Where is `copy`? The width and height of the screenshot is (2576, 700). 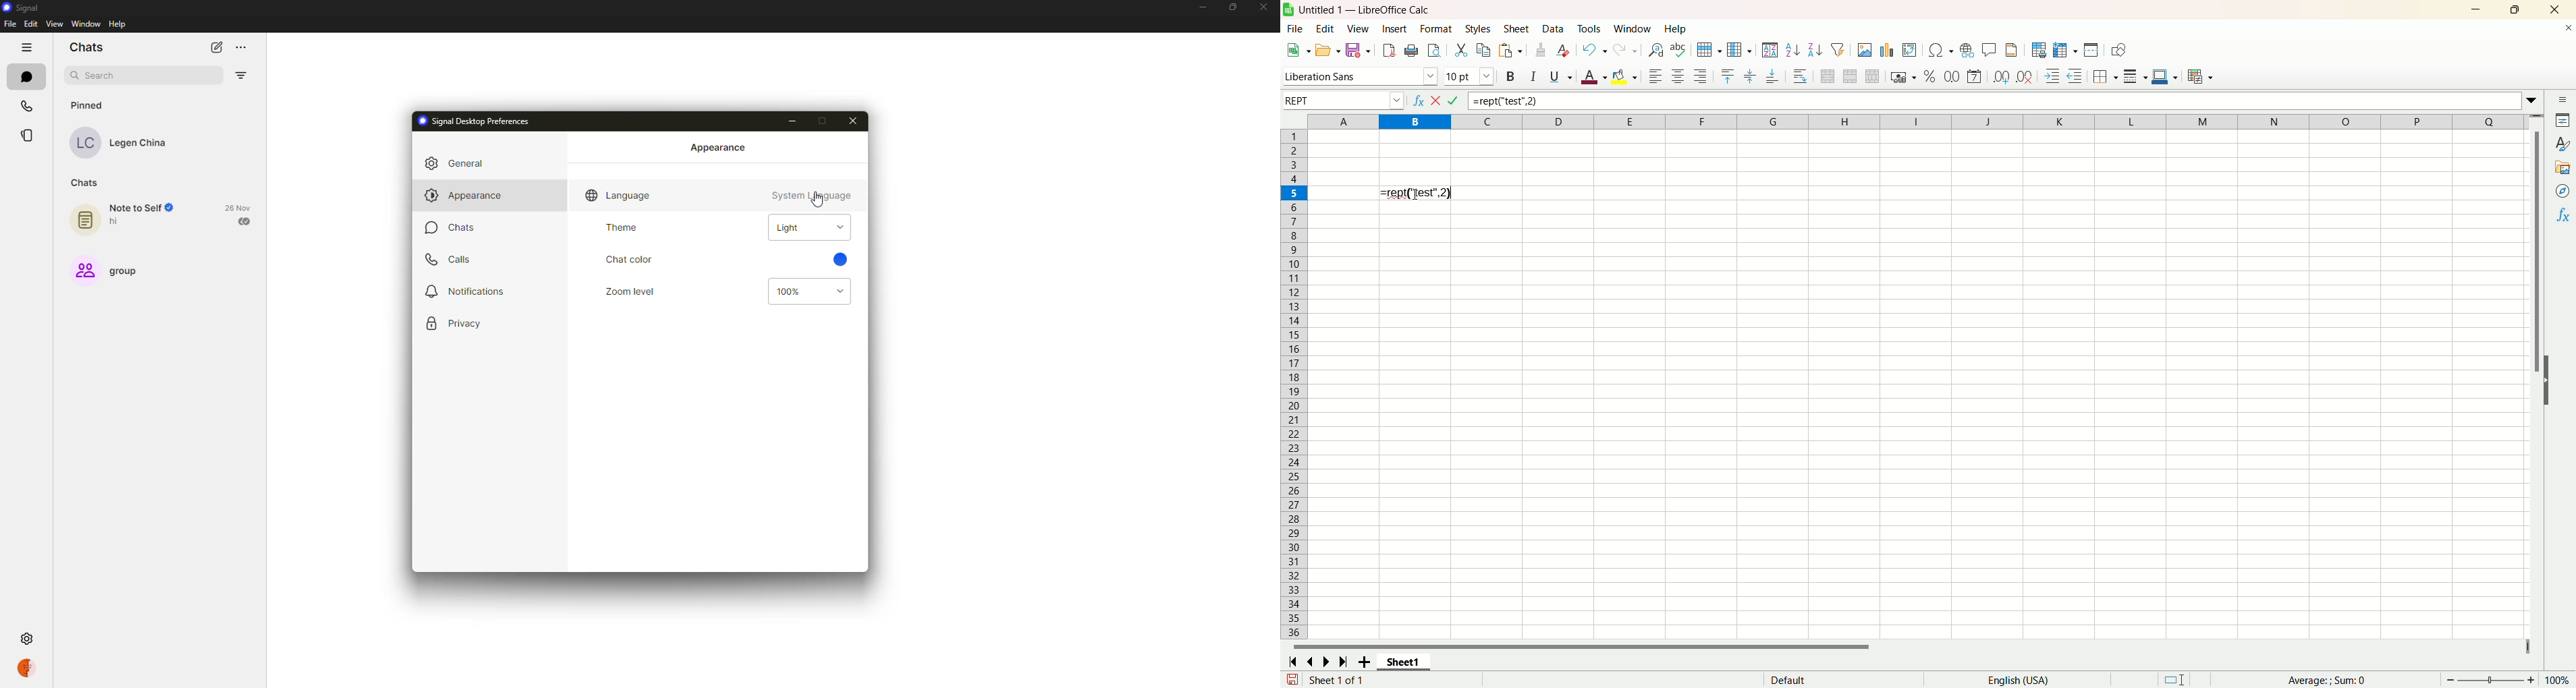
copy is located at coordinates (1483, 51).